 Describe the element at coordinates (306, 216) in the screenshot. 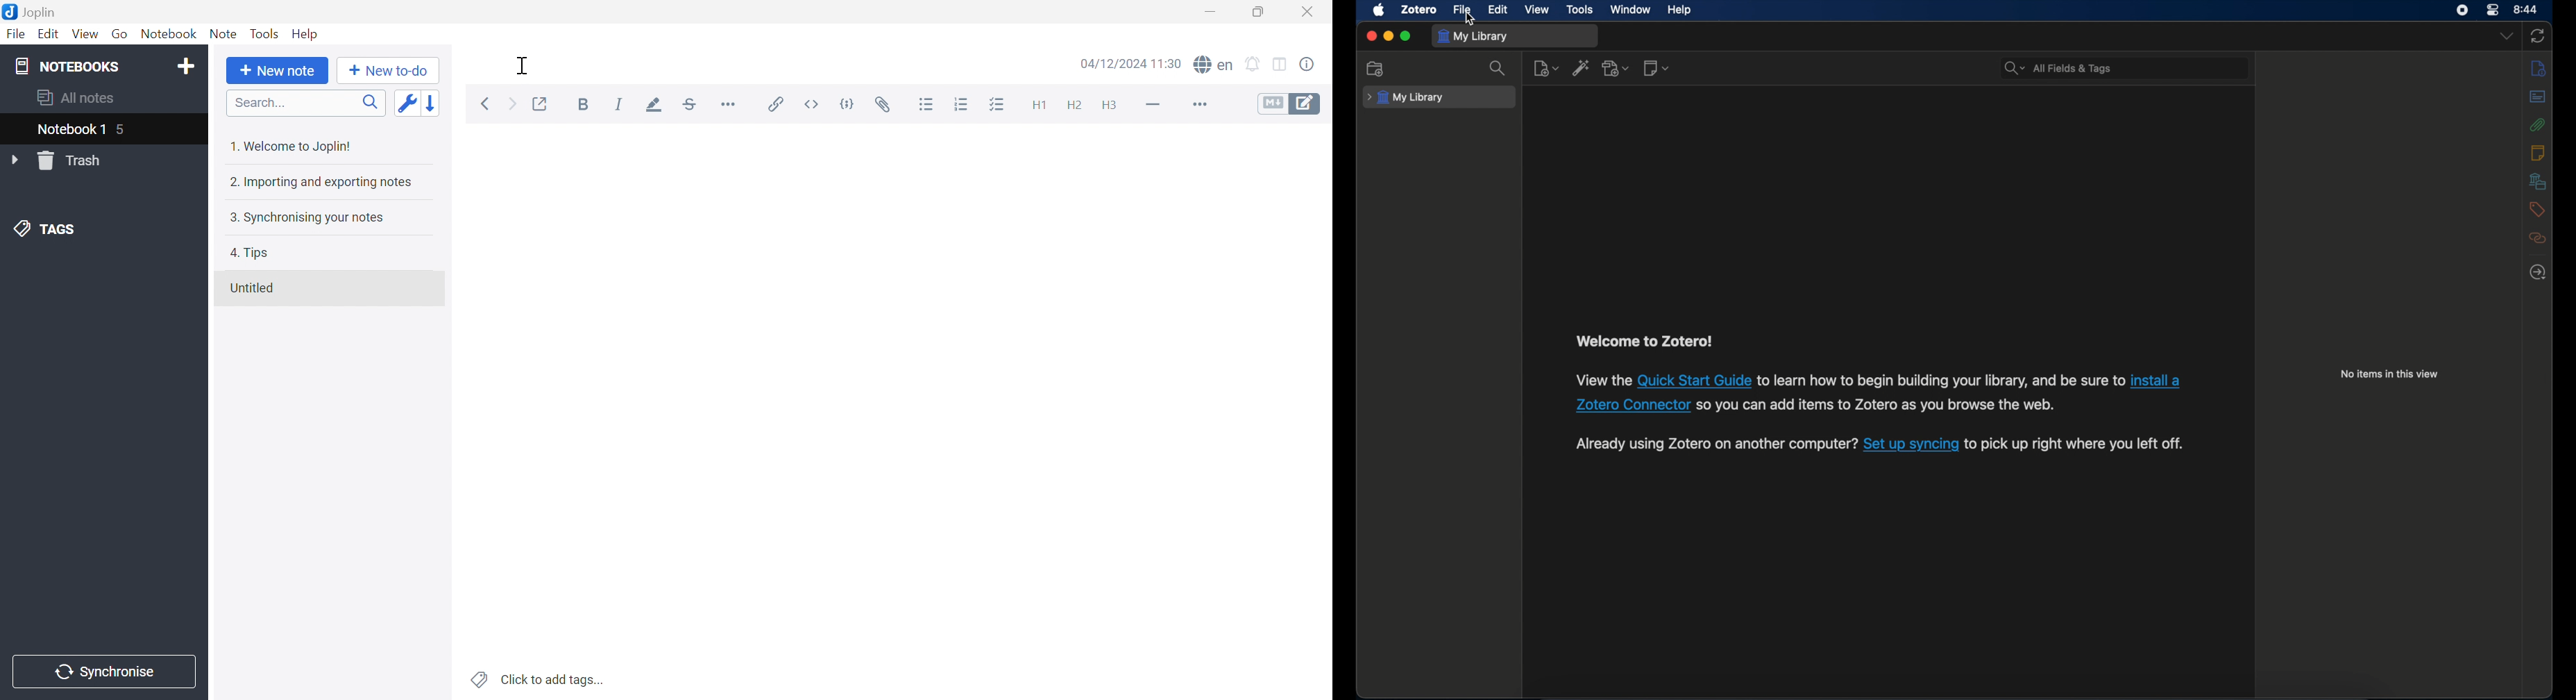

I see `3. Synchronising your notes` at that location.